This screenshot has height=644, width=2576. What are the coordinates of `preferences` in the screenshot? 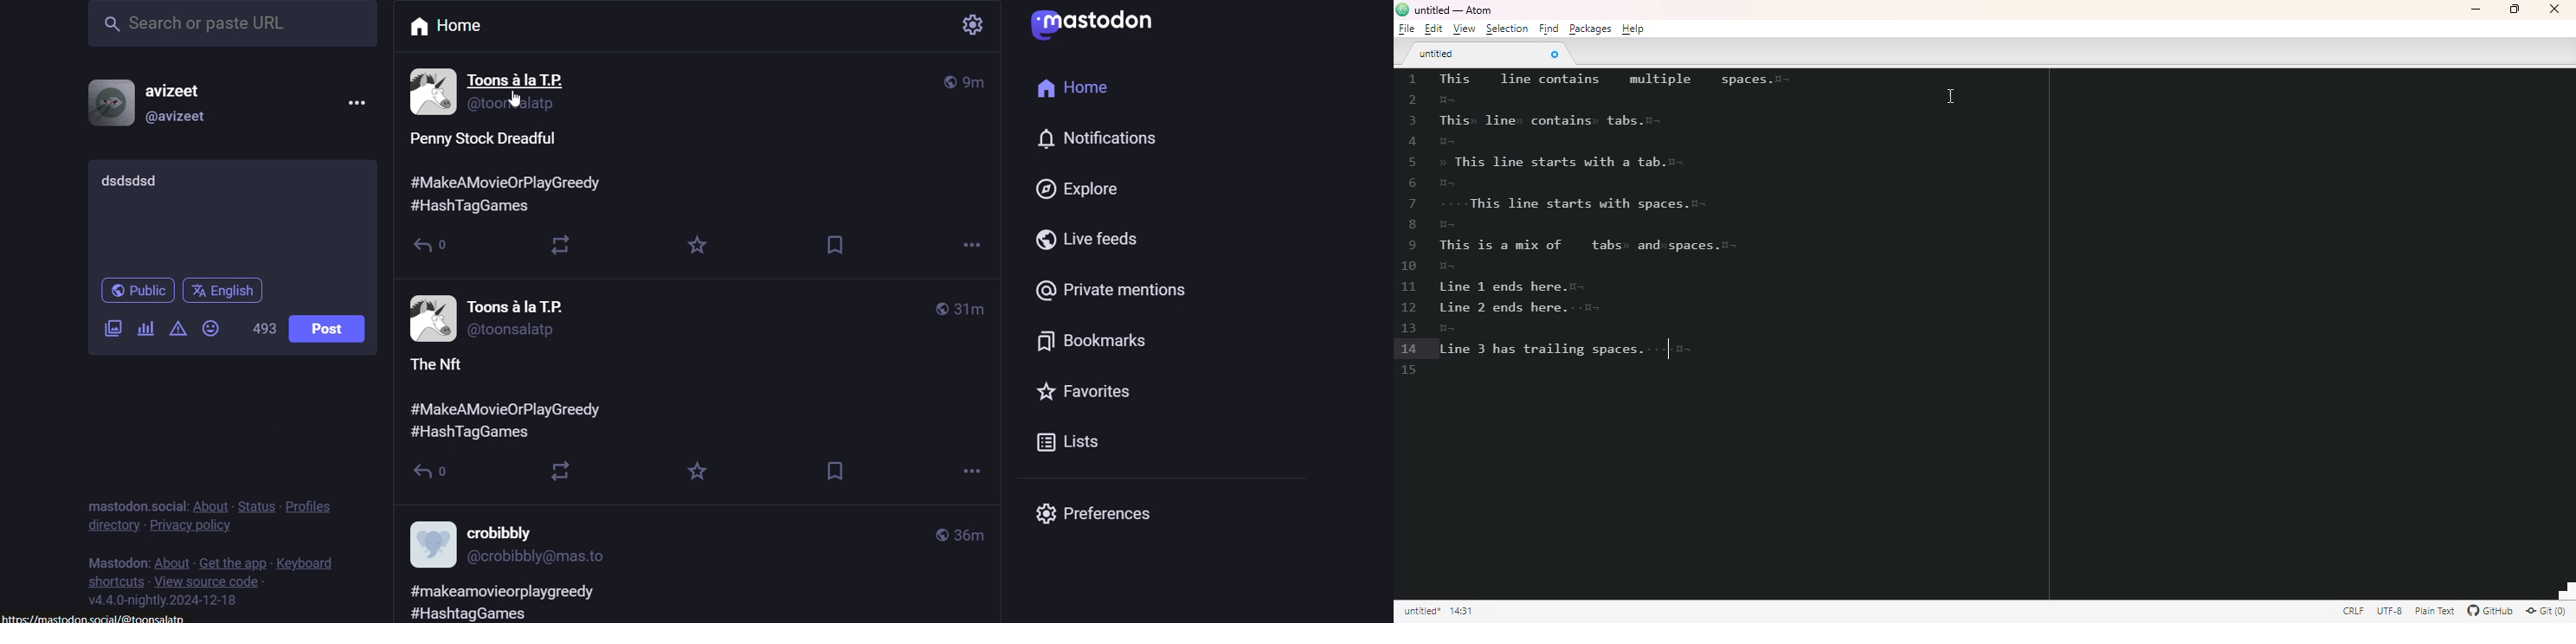 It's located at (1095, 511).